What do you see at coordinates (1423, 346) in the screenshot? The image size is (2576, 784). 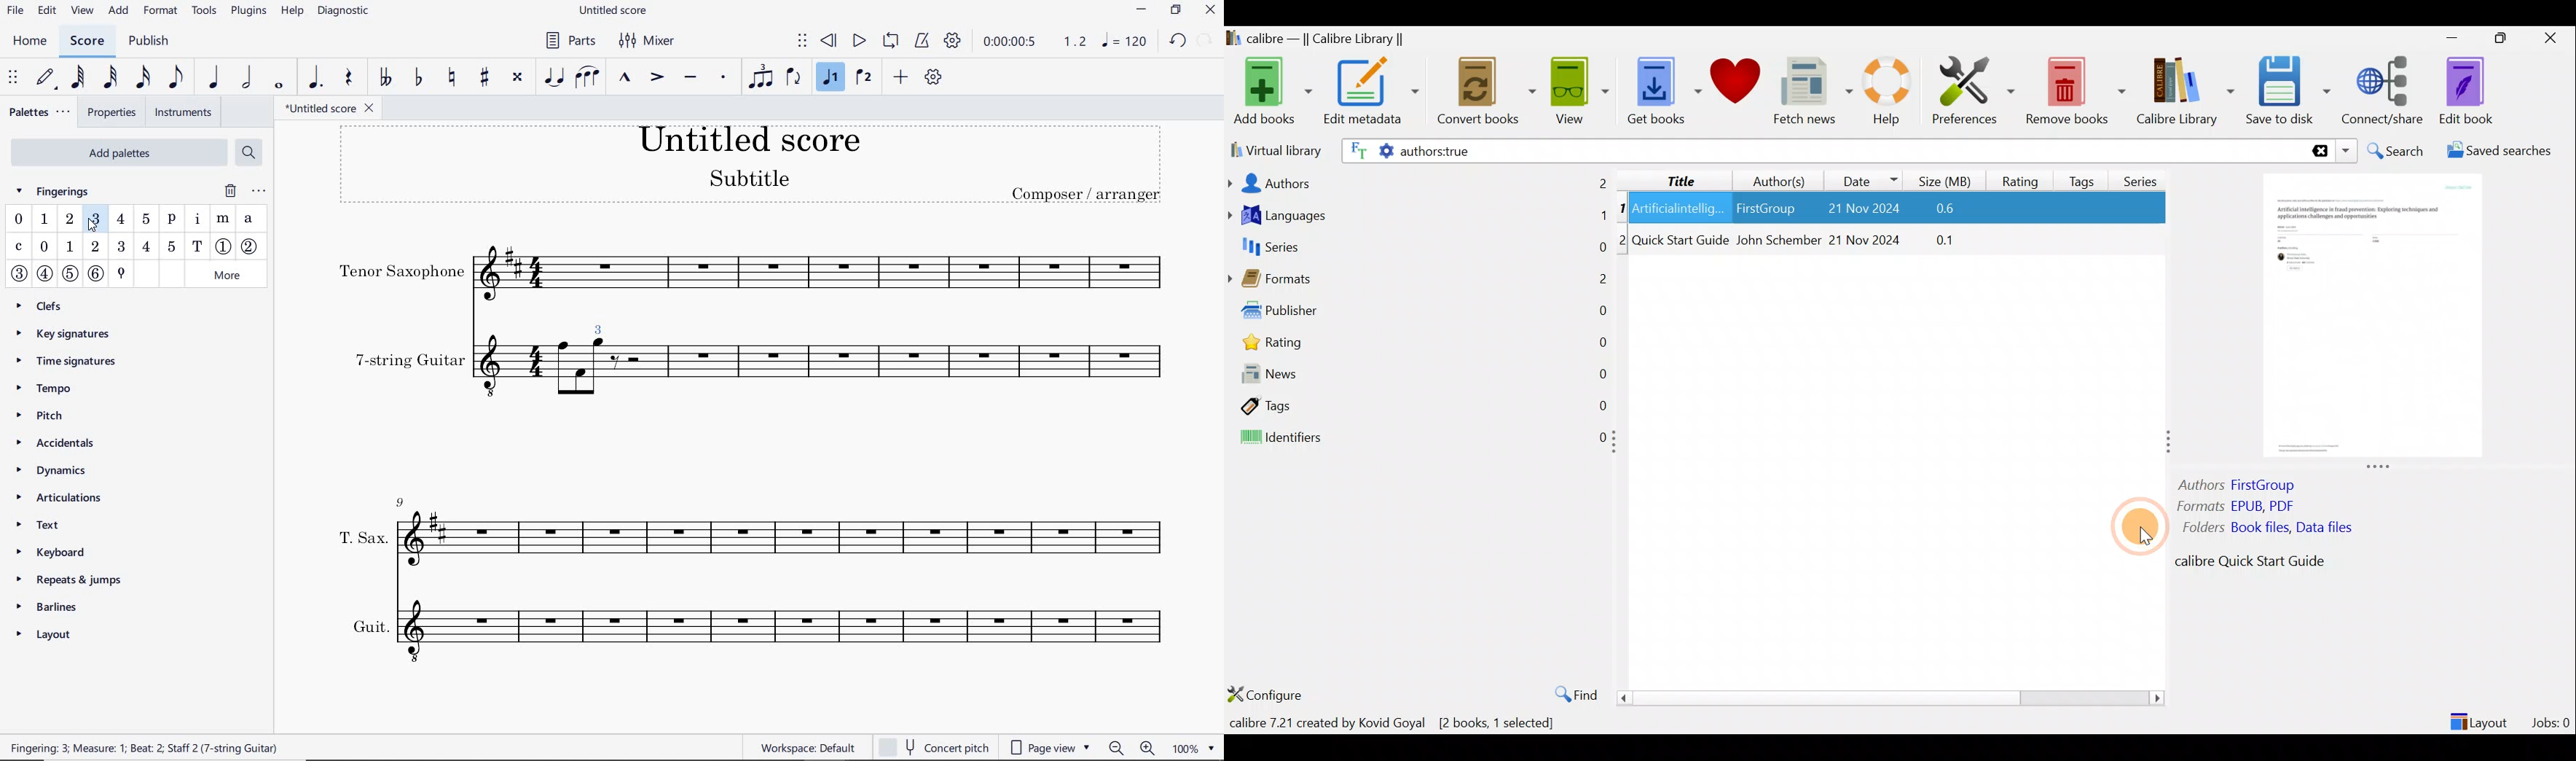 I see `Rating` at bounding box center [1423, 346].